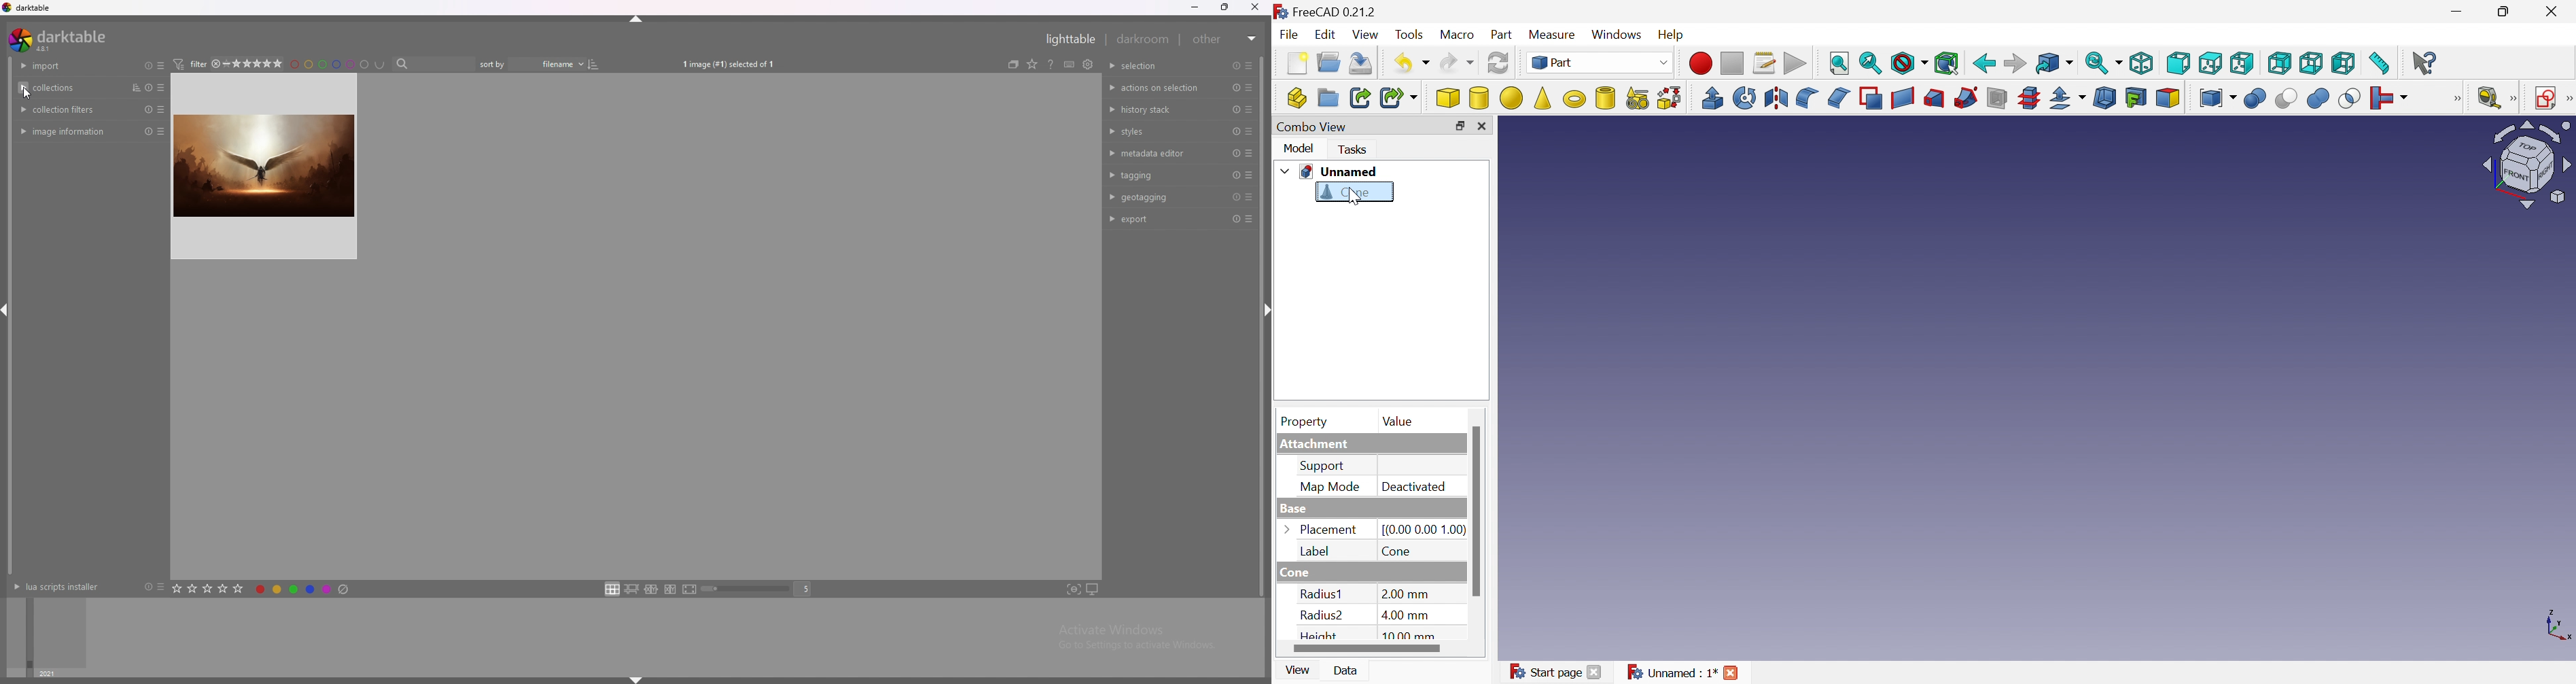  I want to click on reset, so click(1237, 131).